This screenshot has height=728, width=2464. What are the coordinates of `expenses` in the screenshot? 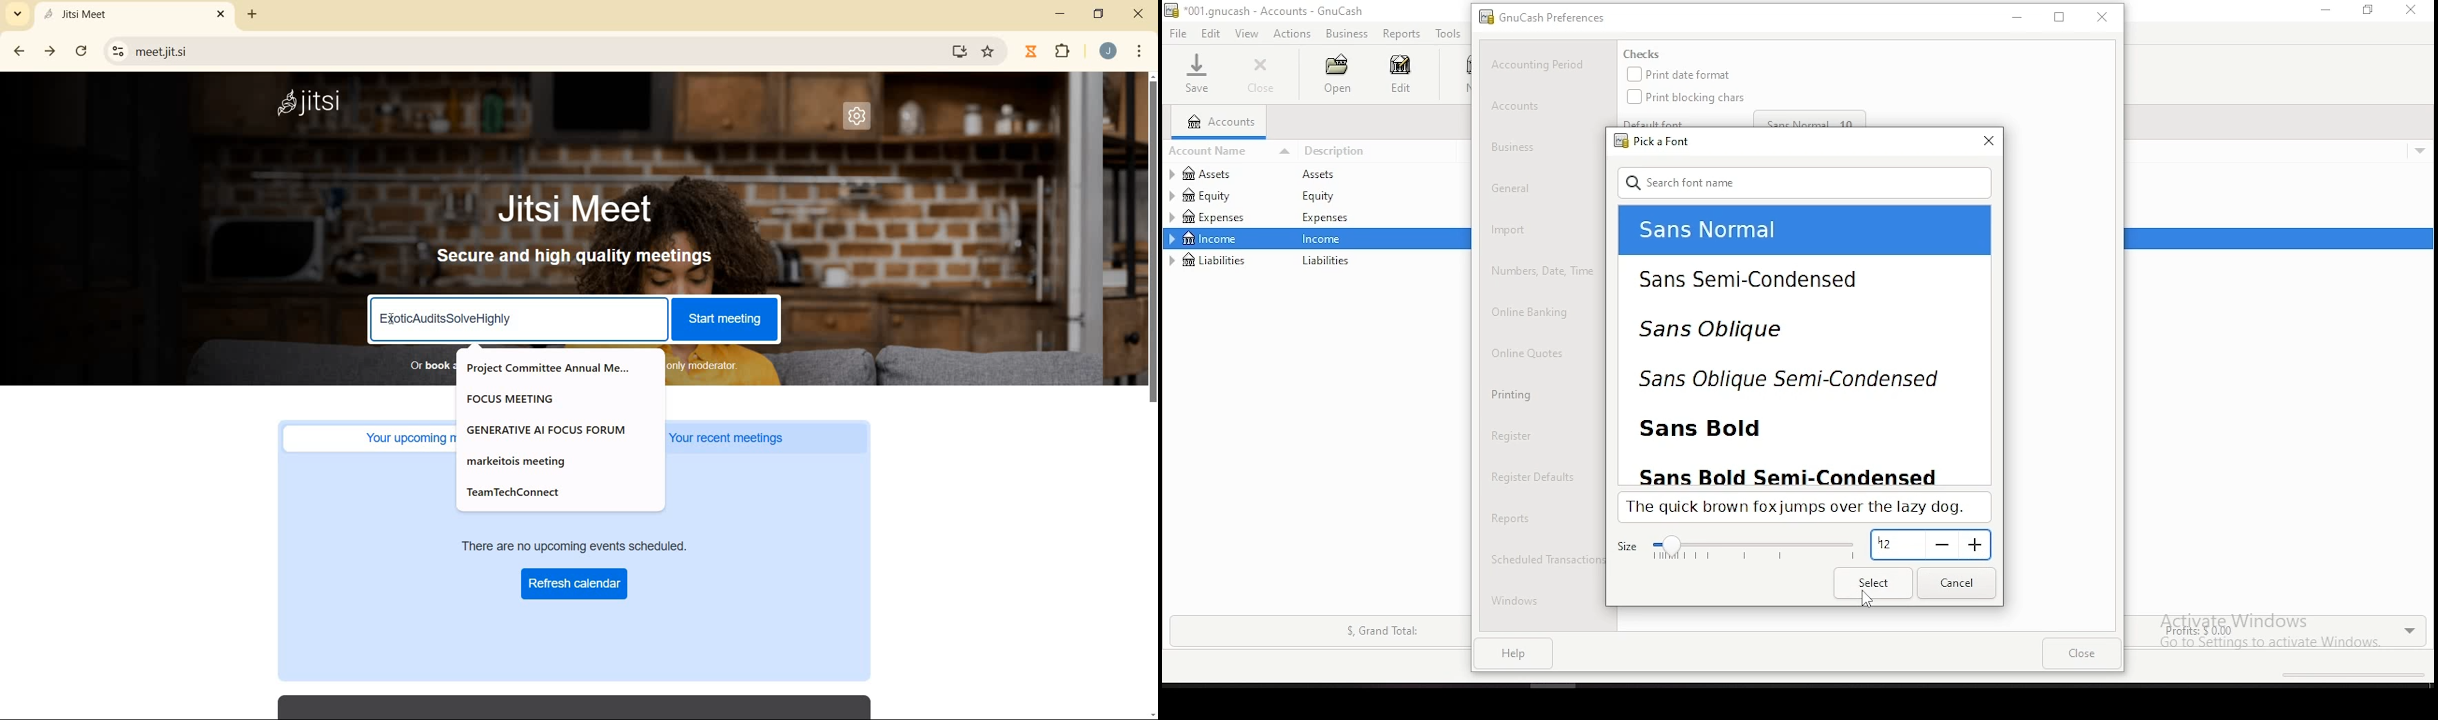 It's located at (1225, 217).